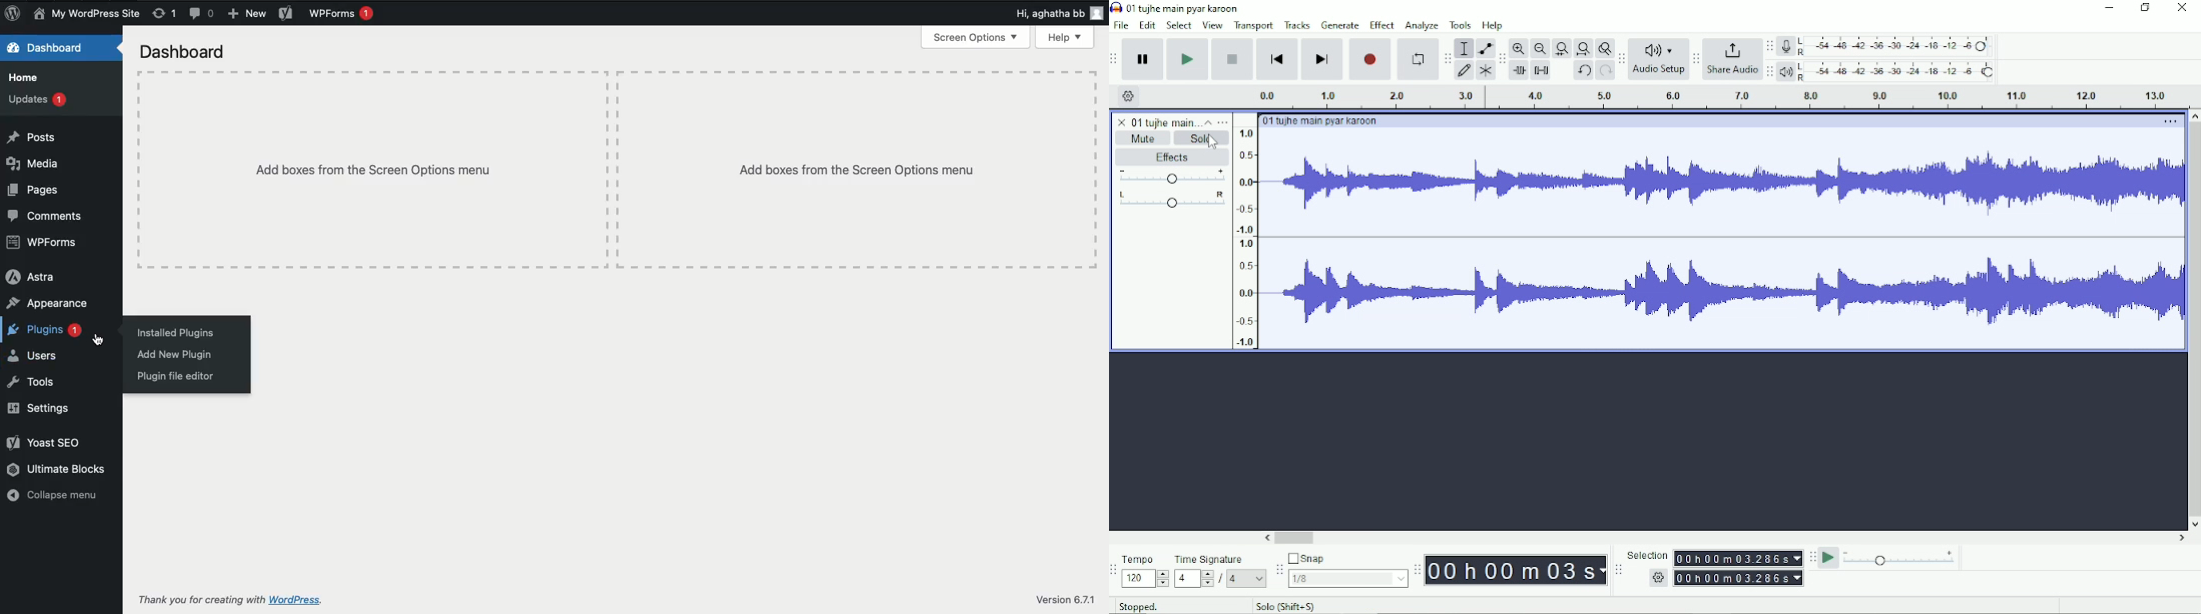 The image size is (2212, 616). Describe the element at coordinates (51, 216) in the screenshot. I see `Comments` at that location.